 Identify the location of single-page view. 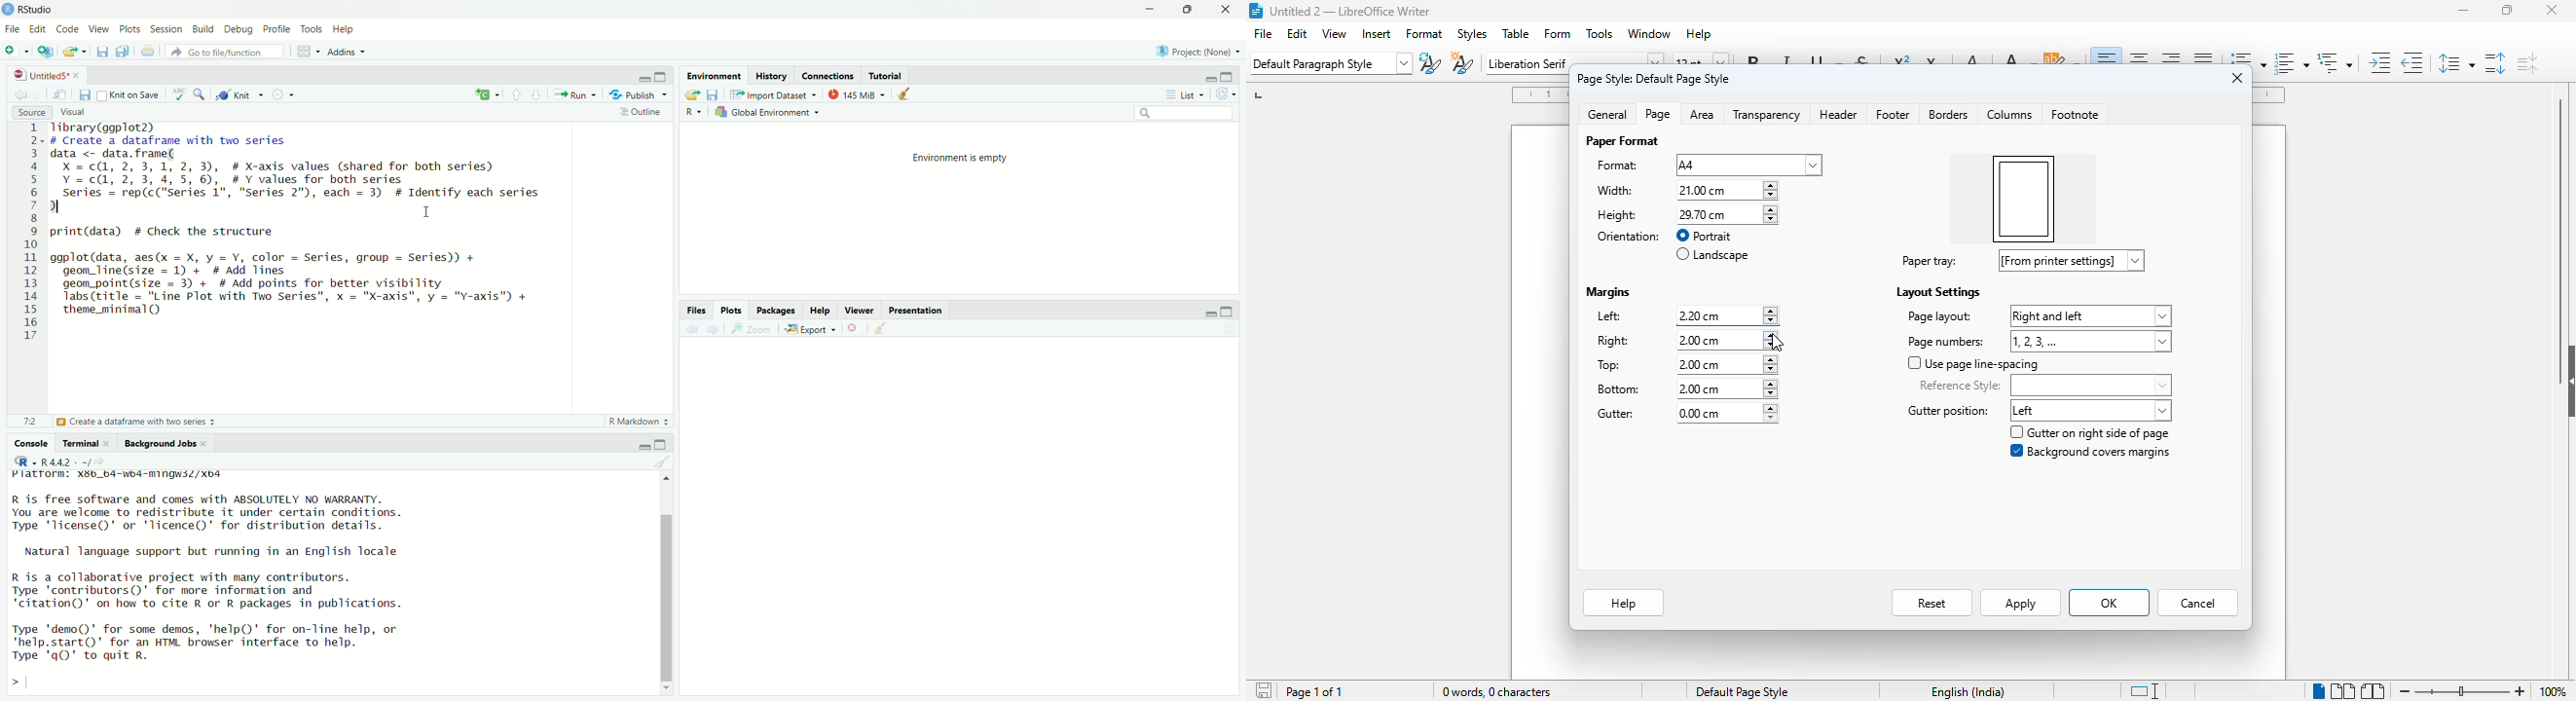
(2318, 691).